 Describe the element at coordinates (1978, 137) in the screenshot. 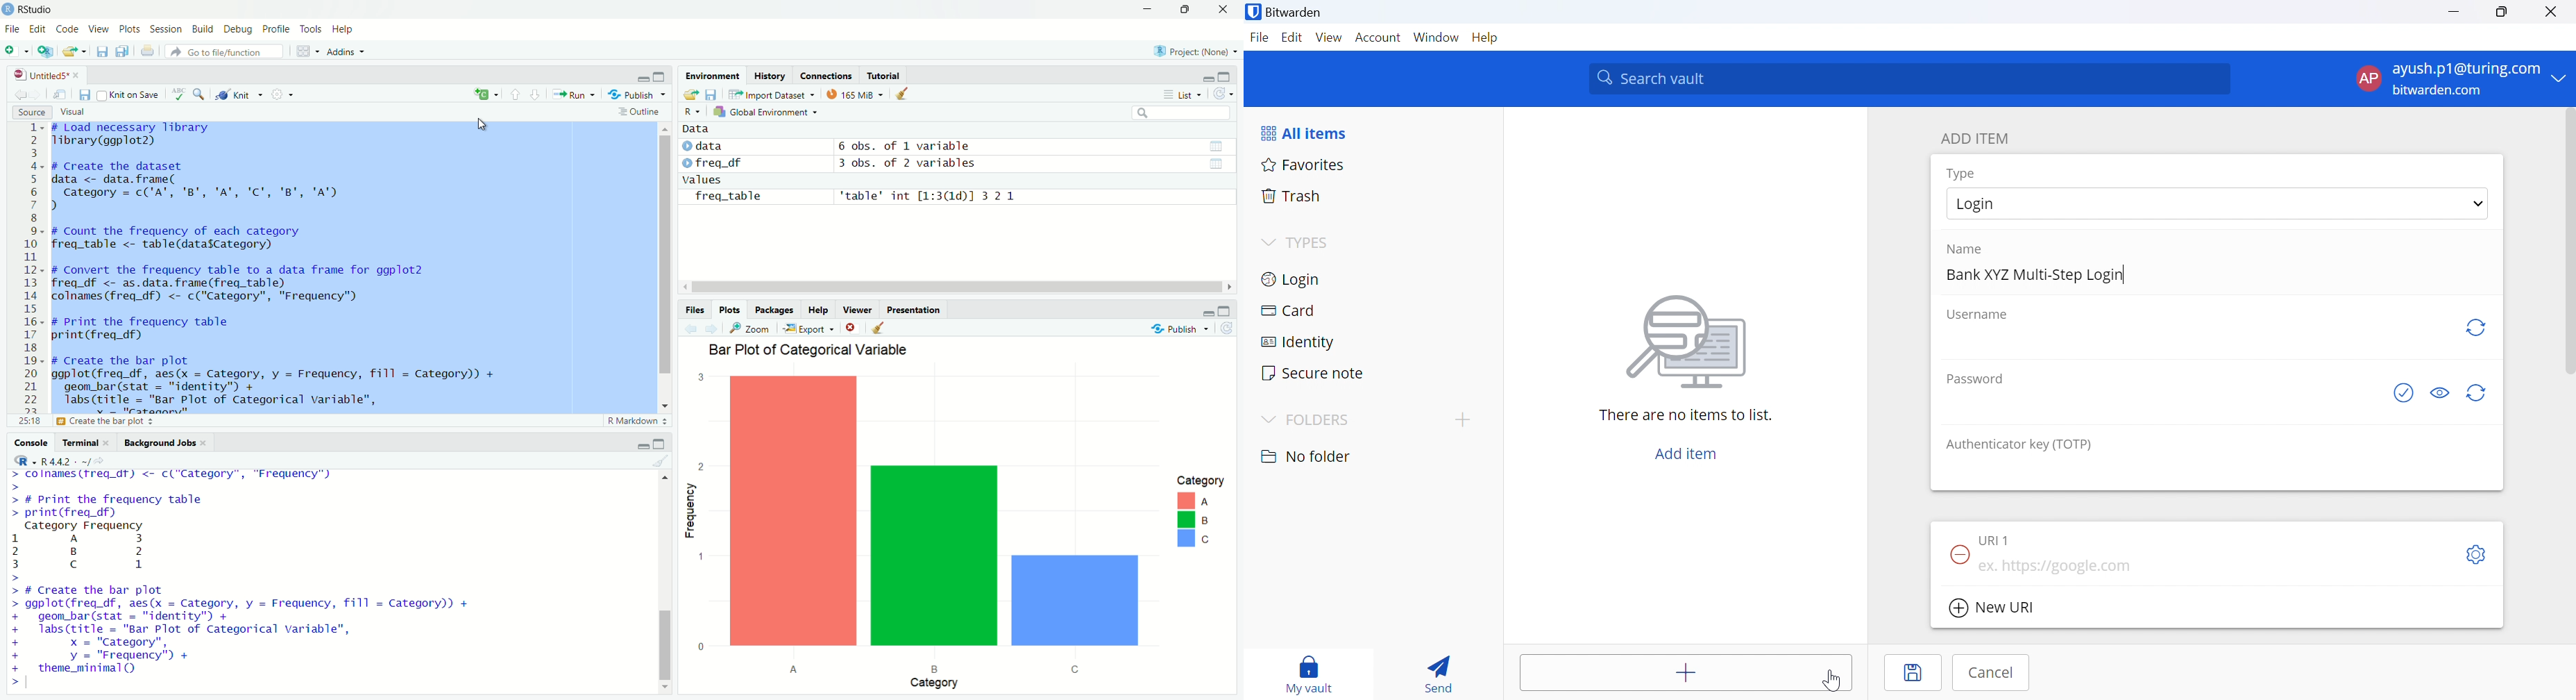

I see `ADD ITEM` at that location.